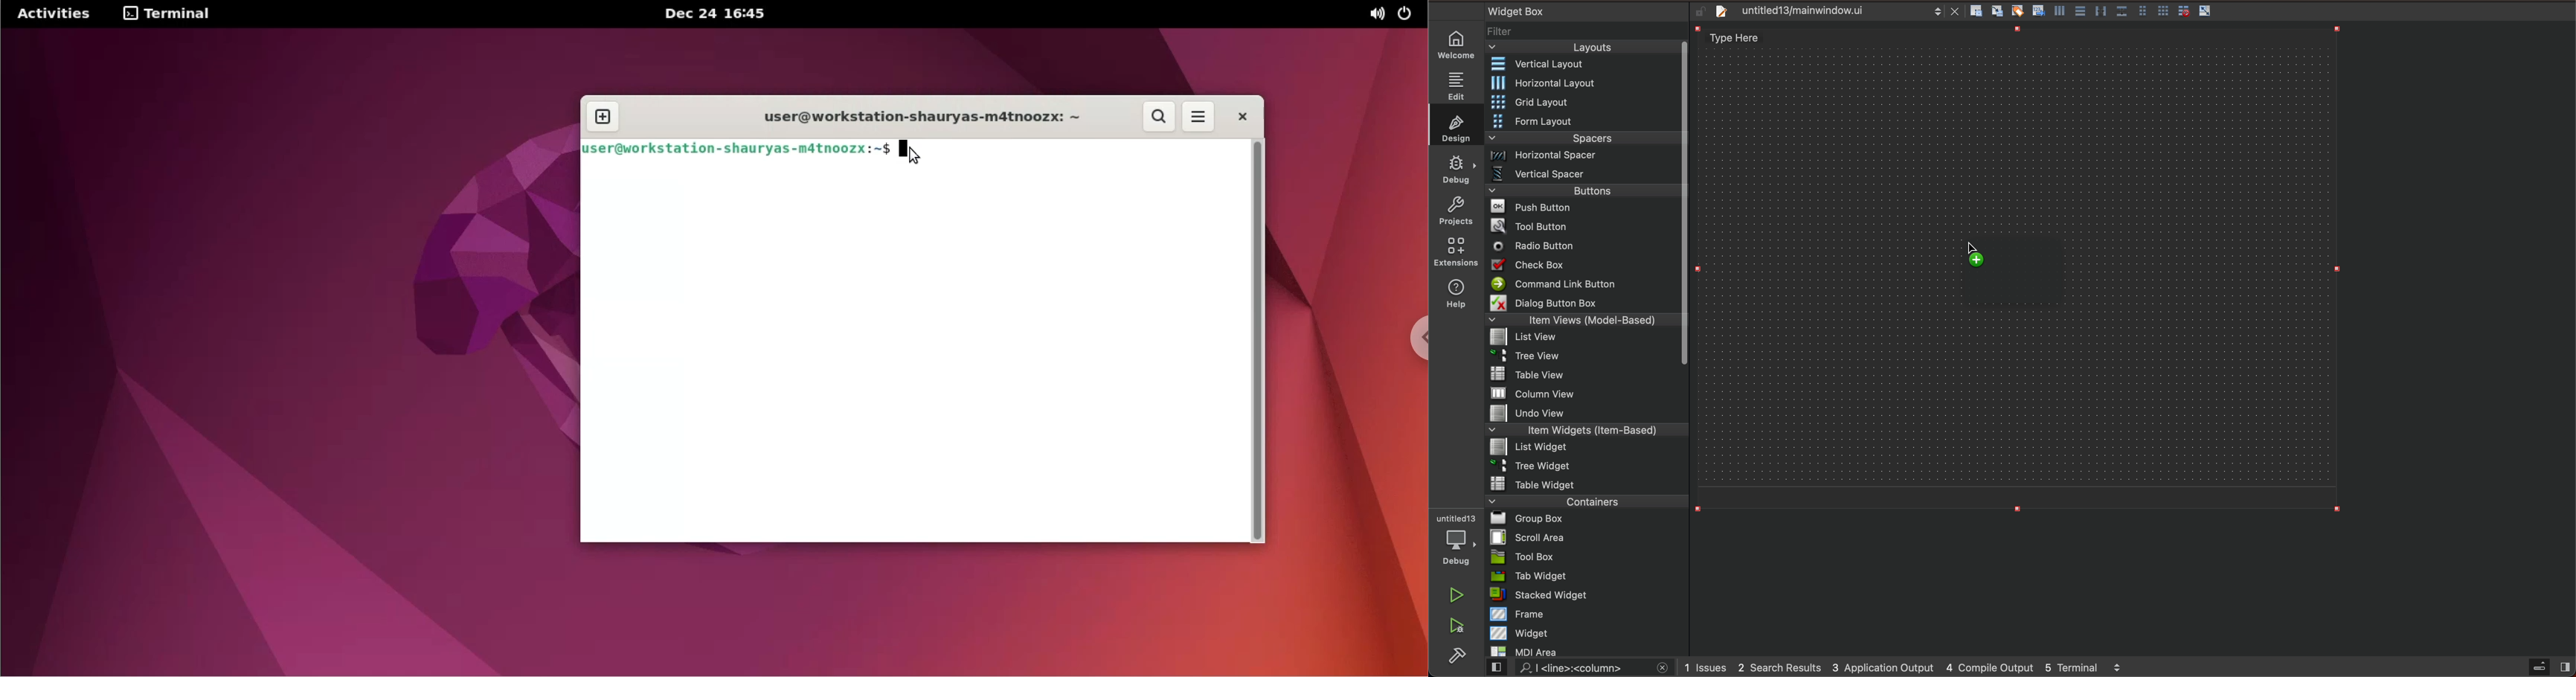 The image size is (2576, 700). What do you see at coordinates (1982, 249) in the screenshot?
I see `cursor` at bounding box center [1982, 249].